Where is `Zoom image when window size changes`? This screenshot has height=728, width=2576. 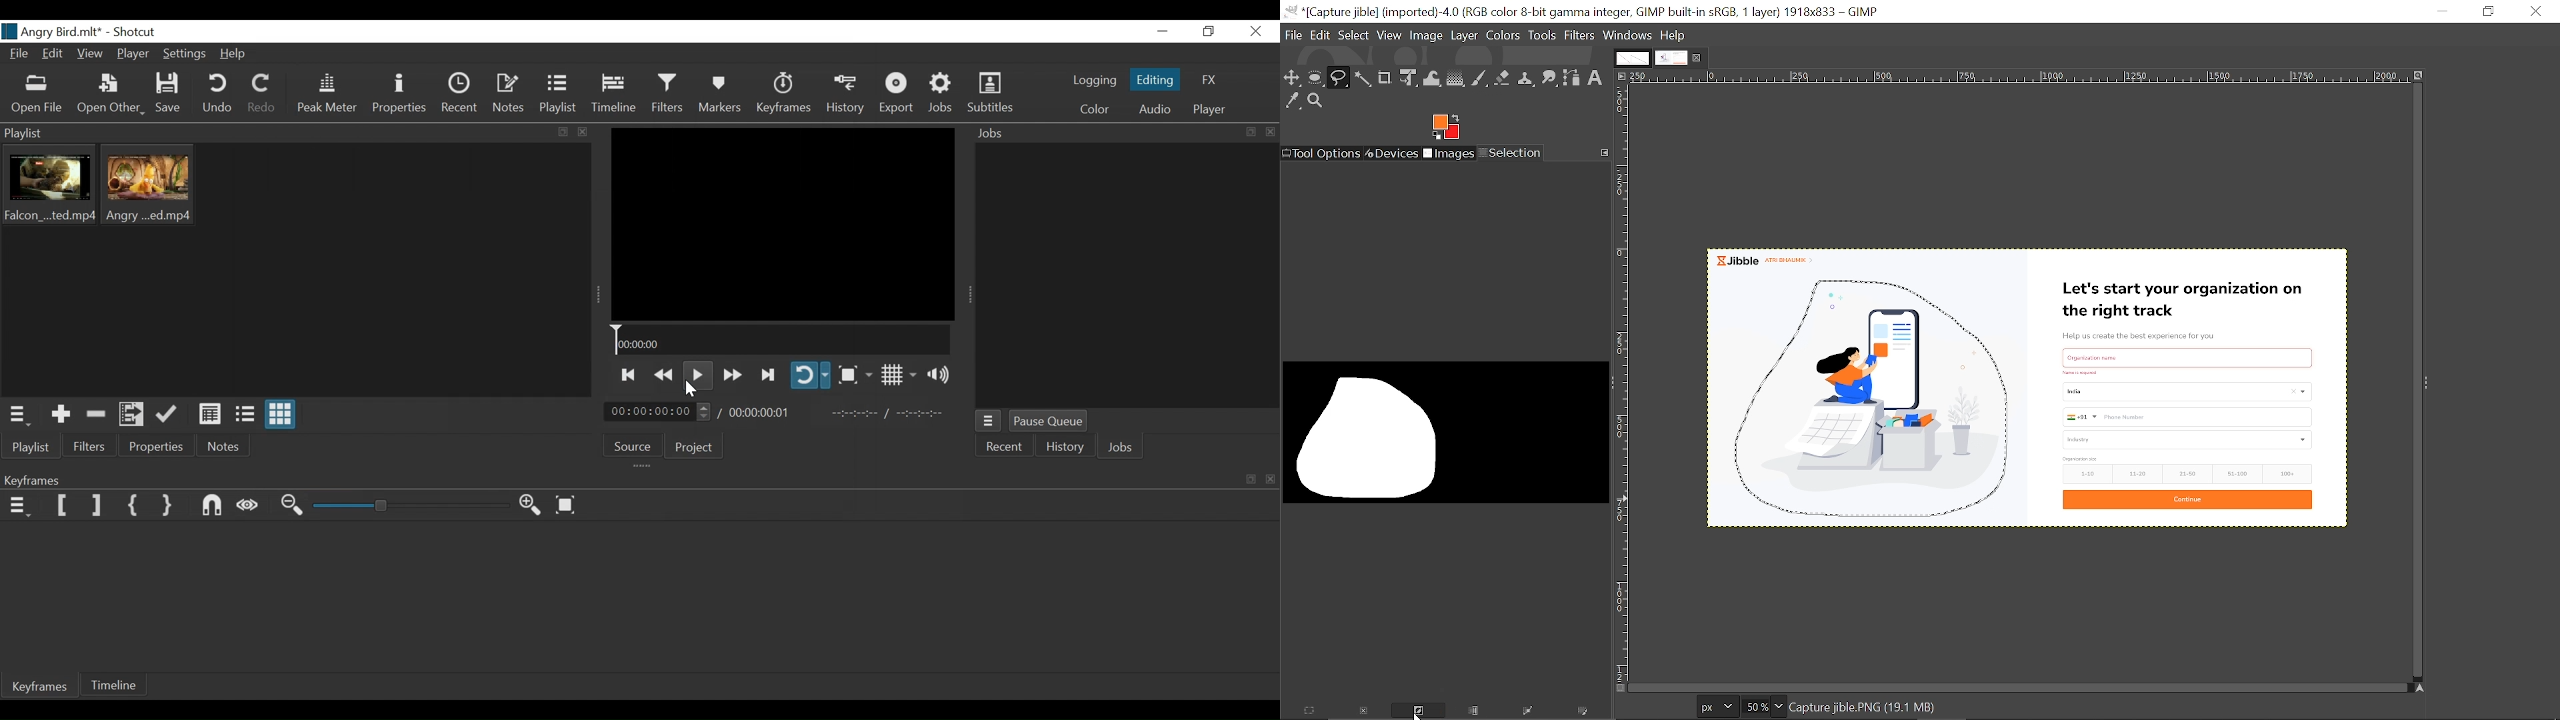
Zoom image when window size changes is located at coordinates (2421, 79).